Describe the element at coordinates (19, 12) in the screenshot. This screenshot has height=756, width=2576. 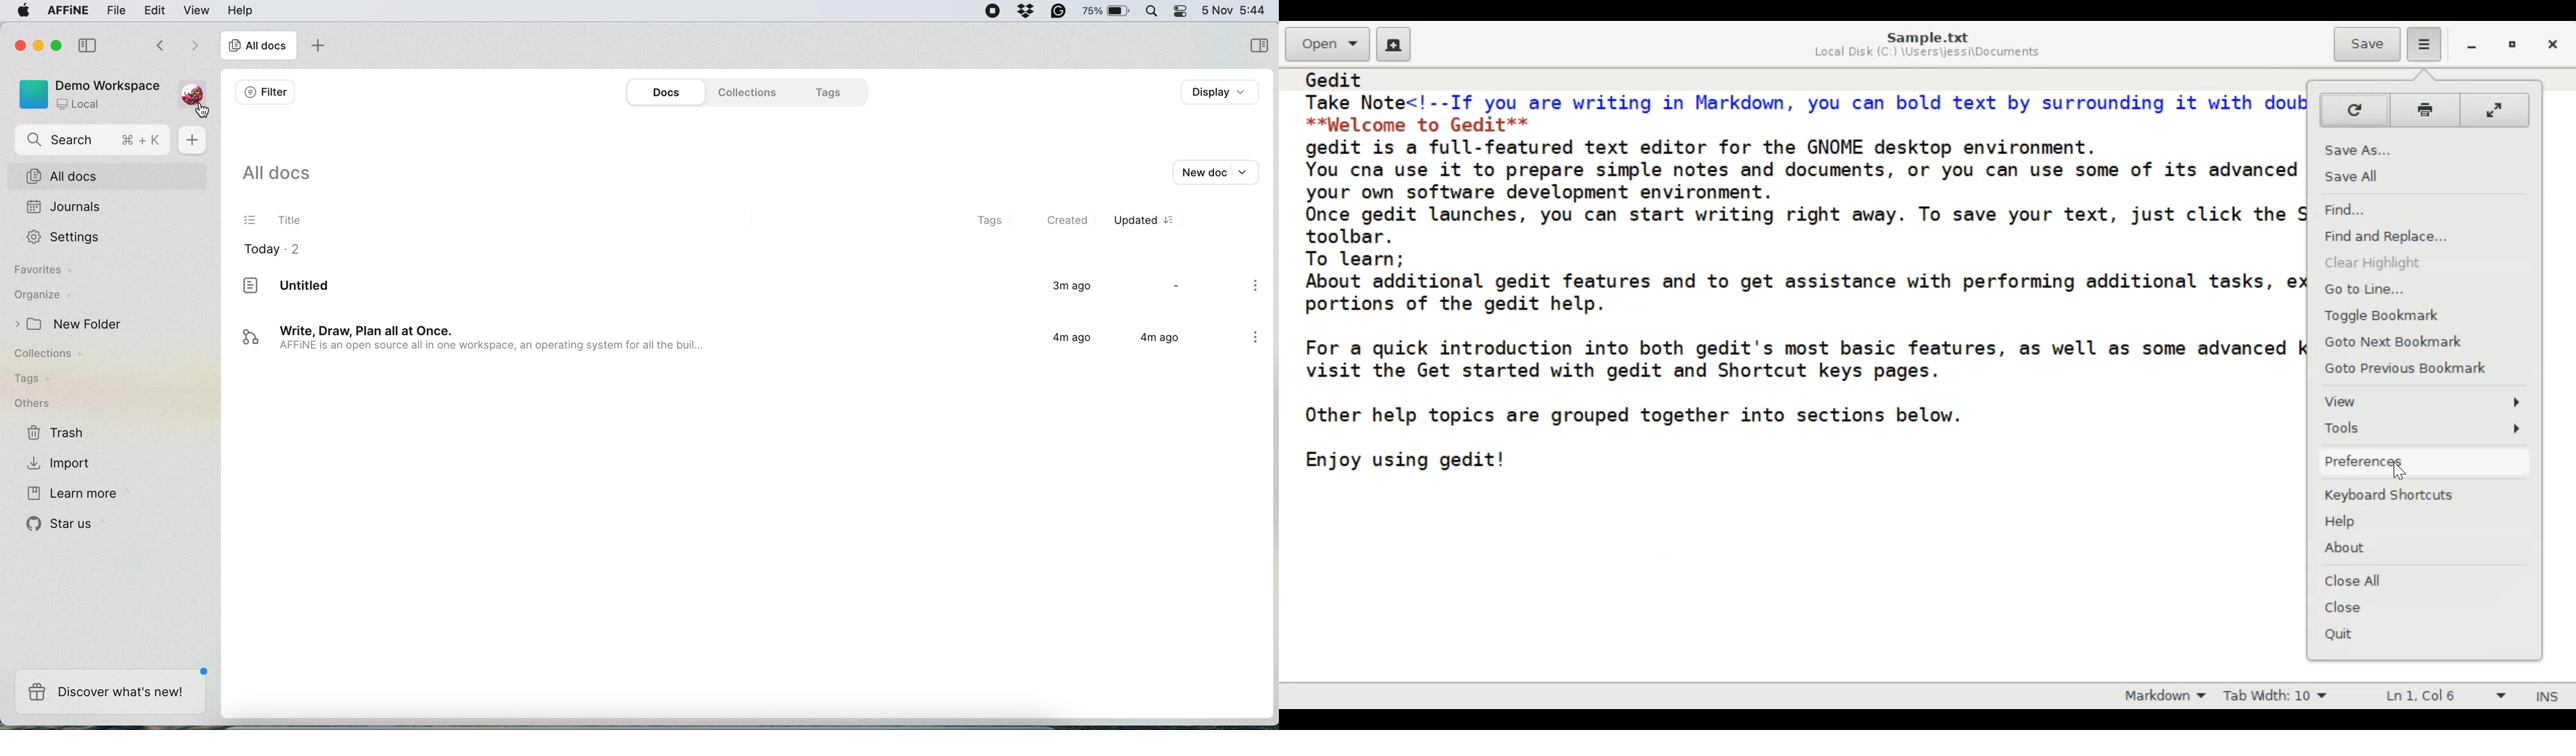
I see `system logo` at that location.